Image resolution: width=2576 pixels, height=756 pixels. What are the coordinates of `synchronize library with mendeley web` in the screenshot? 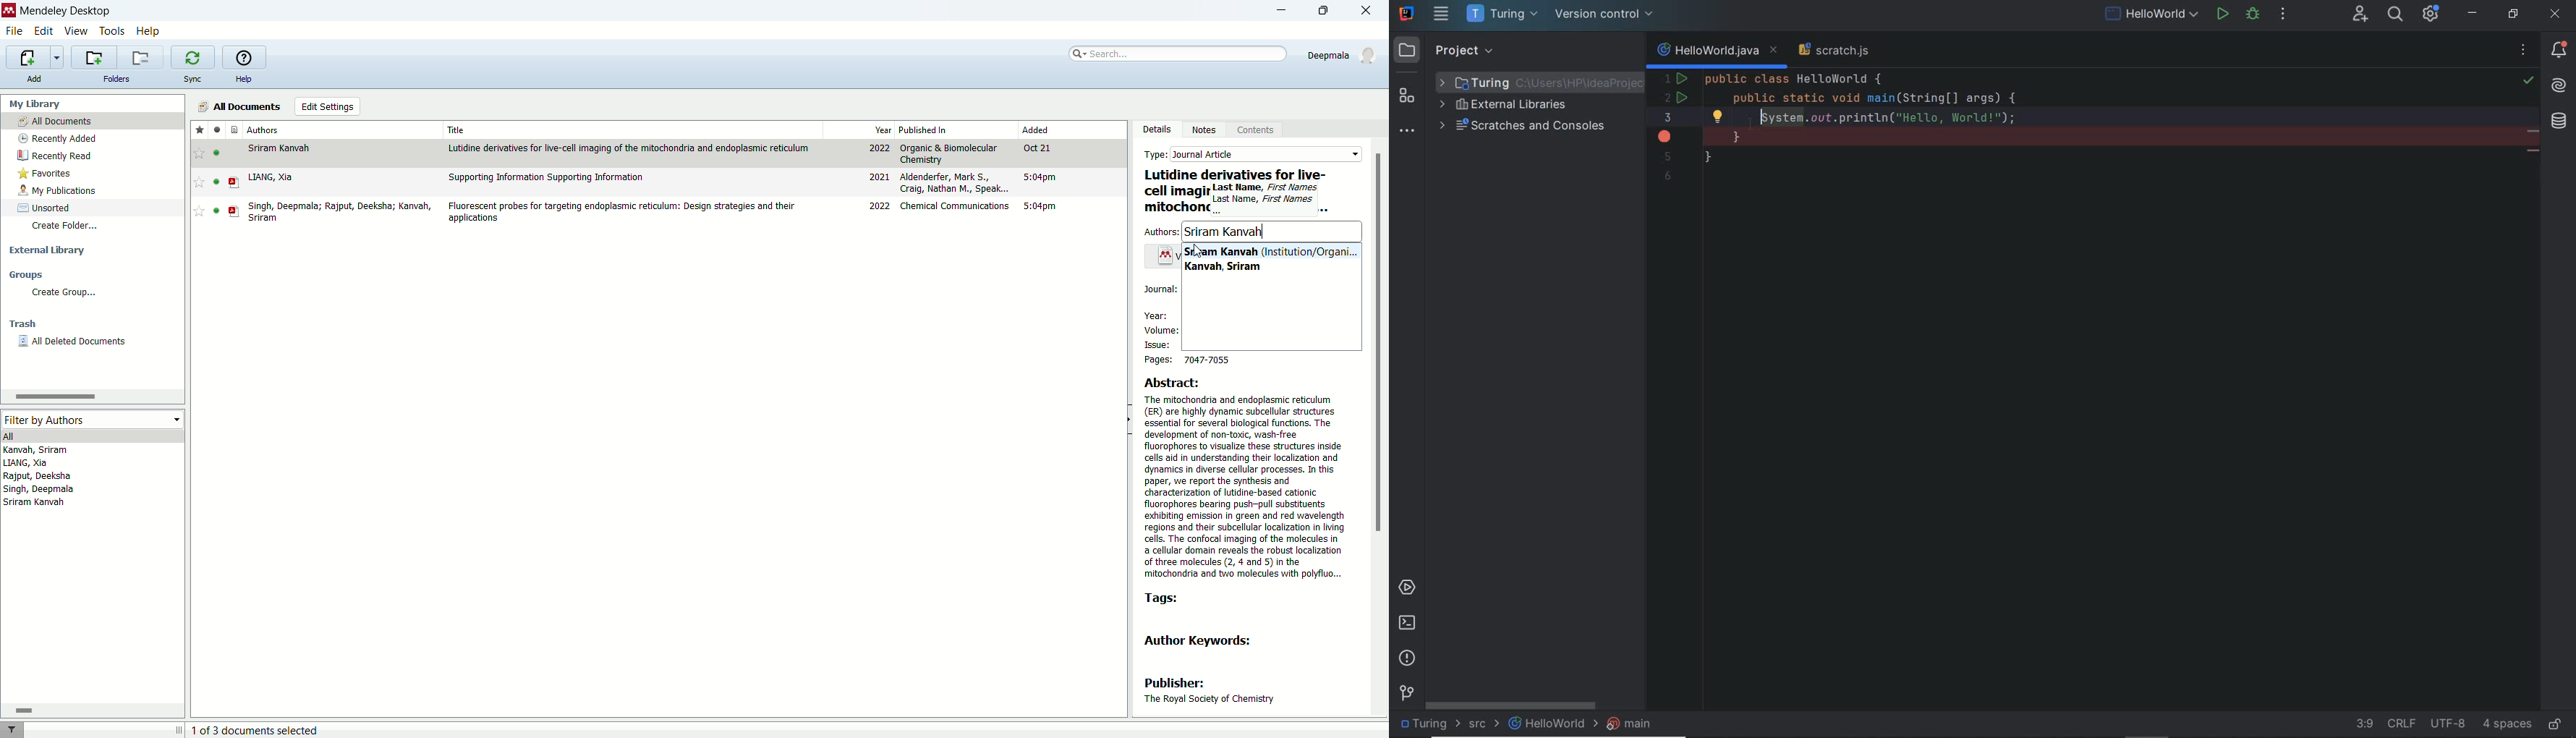 It's located at (193, 59).